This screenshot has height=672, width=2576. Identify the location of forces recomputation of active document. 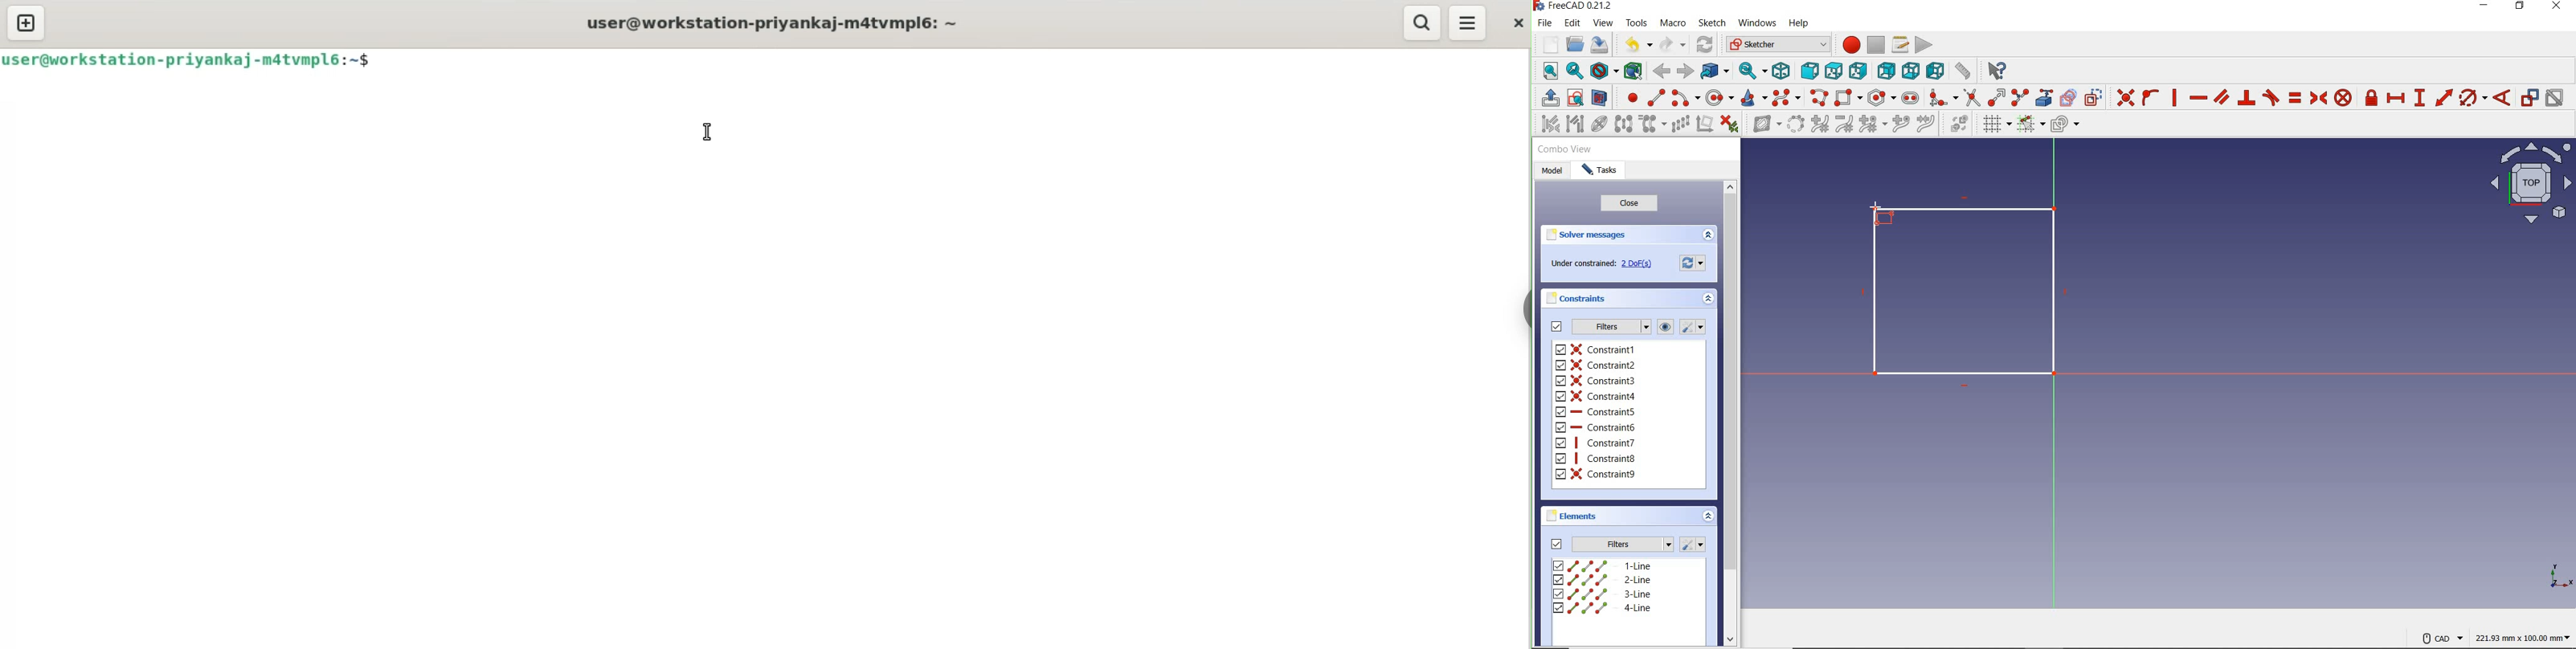
(1694, 265).